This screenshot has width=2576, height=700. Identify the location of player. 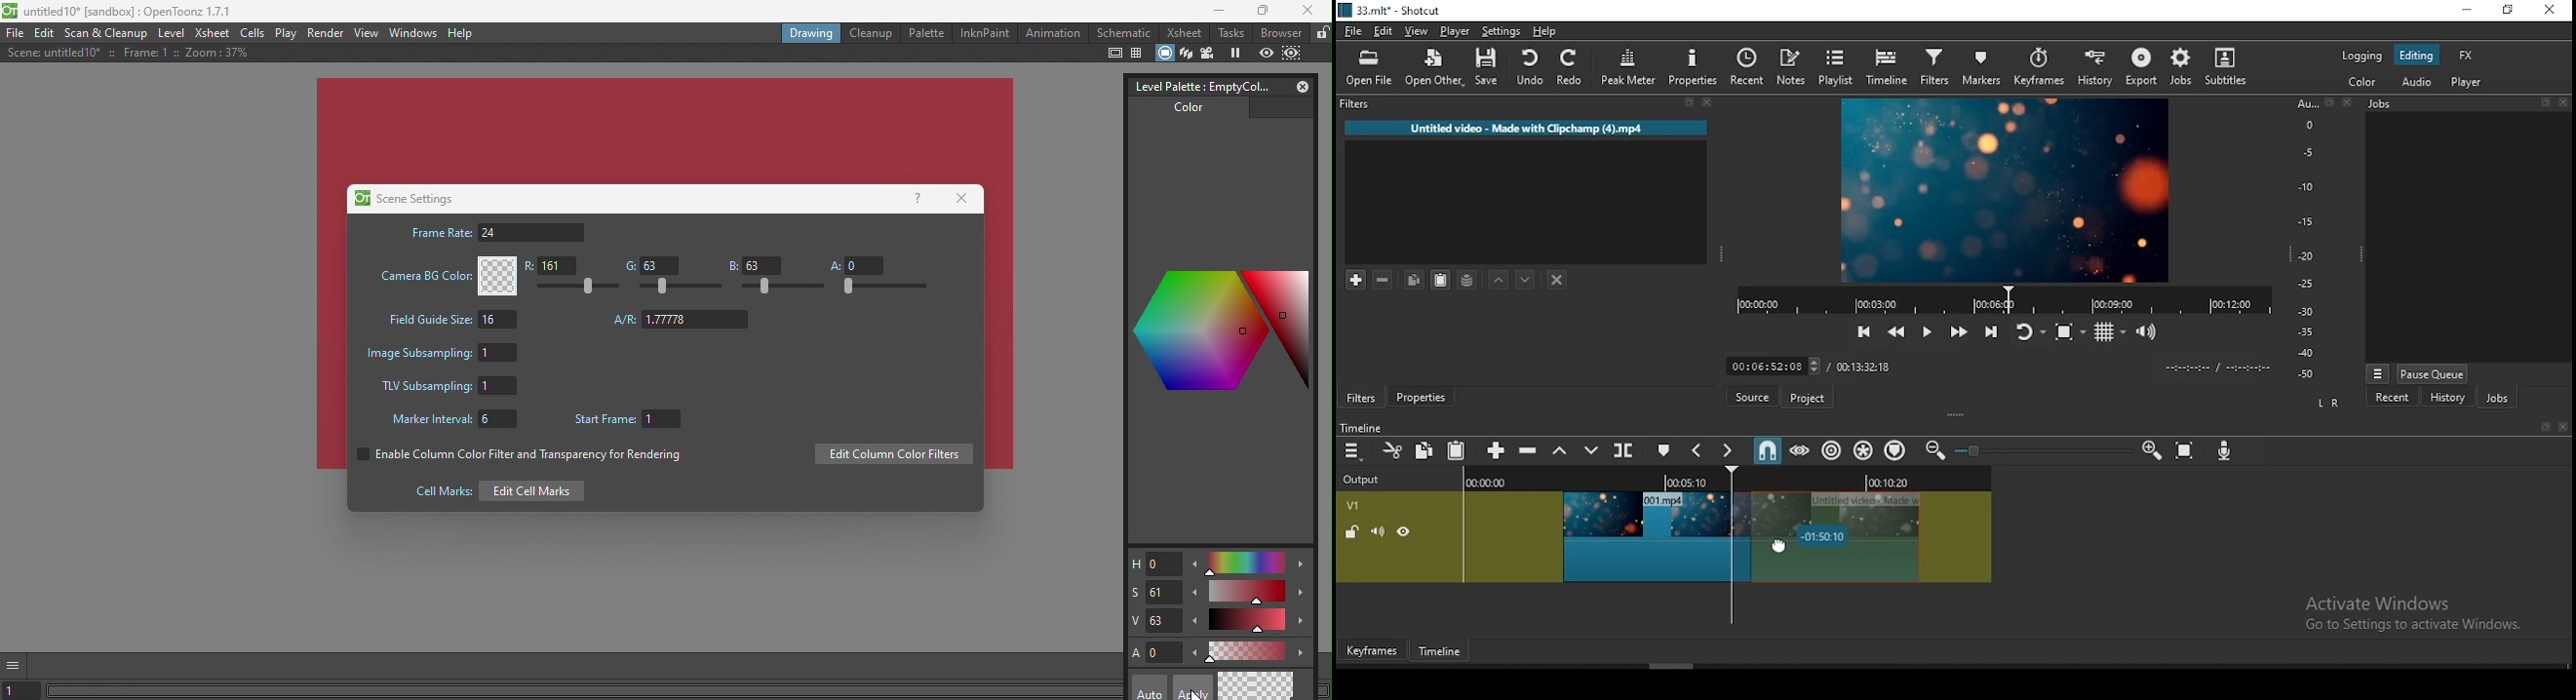
(2467, 84).